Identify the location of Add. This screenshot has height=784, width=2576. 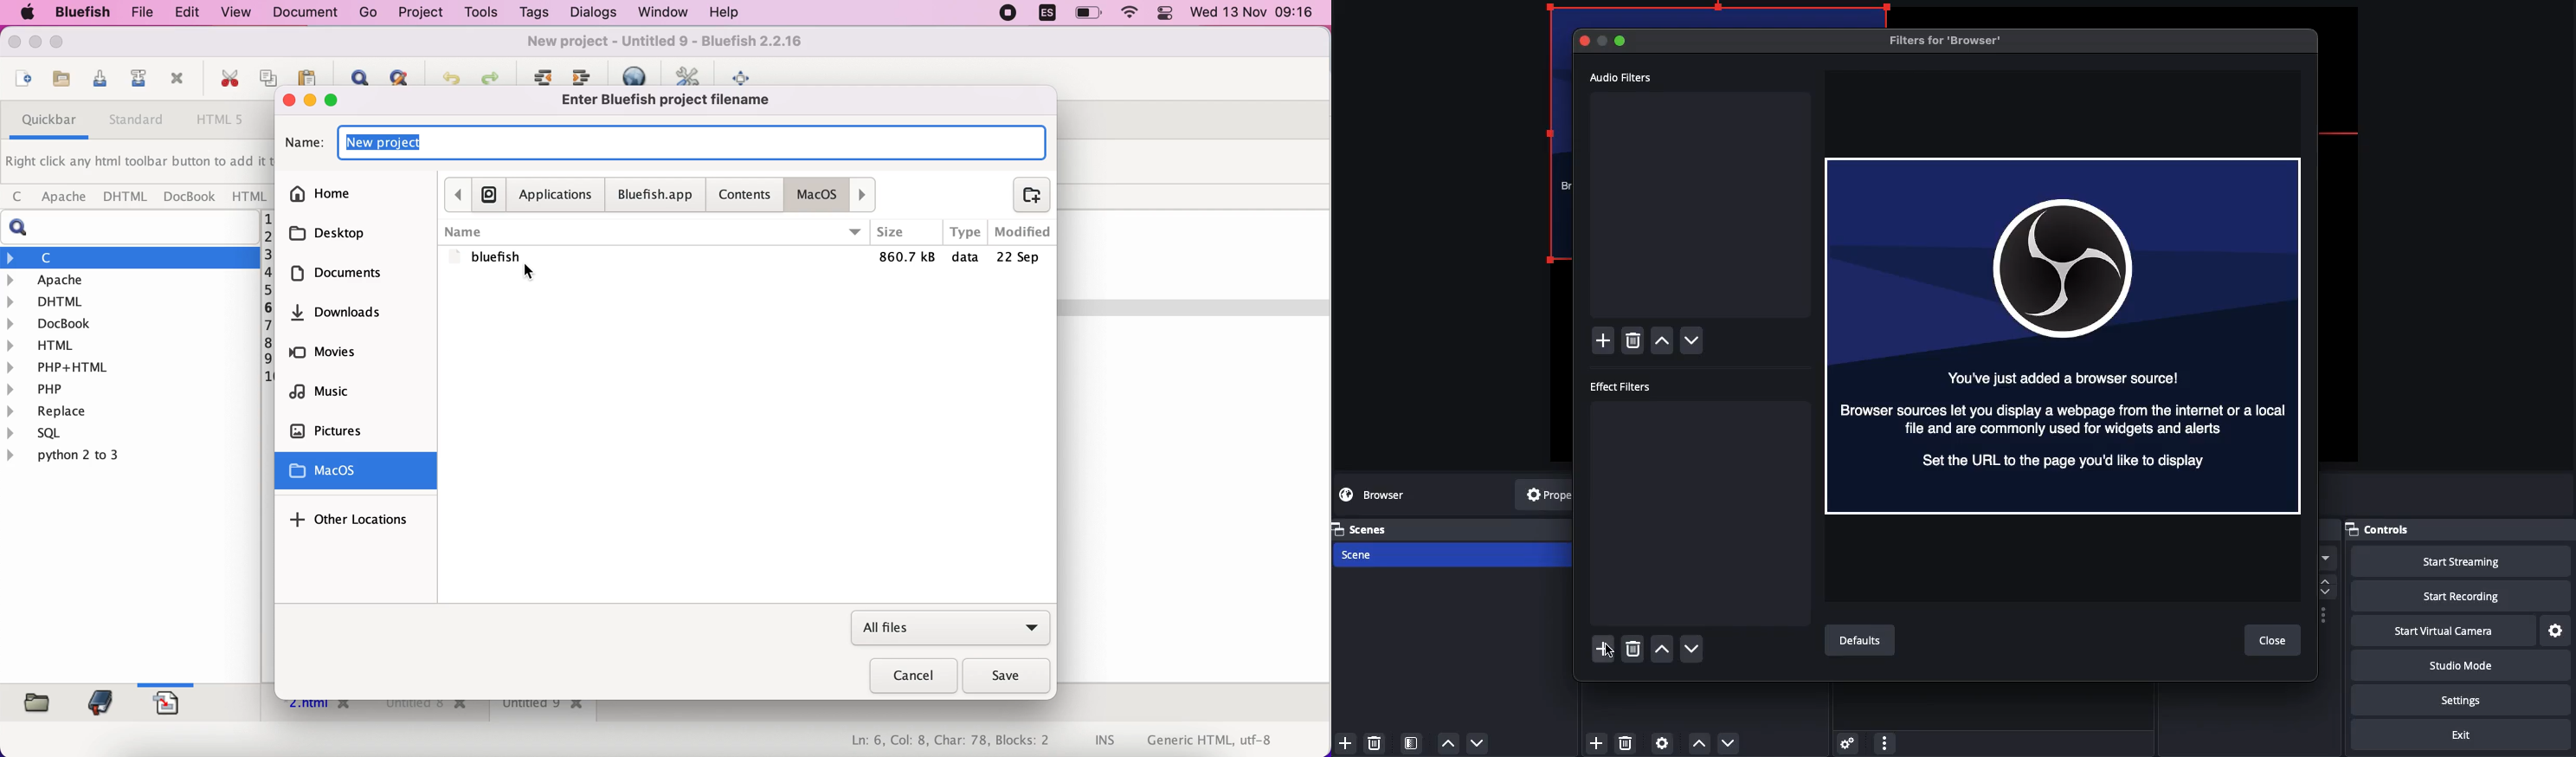
(1345, 742).